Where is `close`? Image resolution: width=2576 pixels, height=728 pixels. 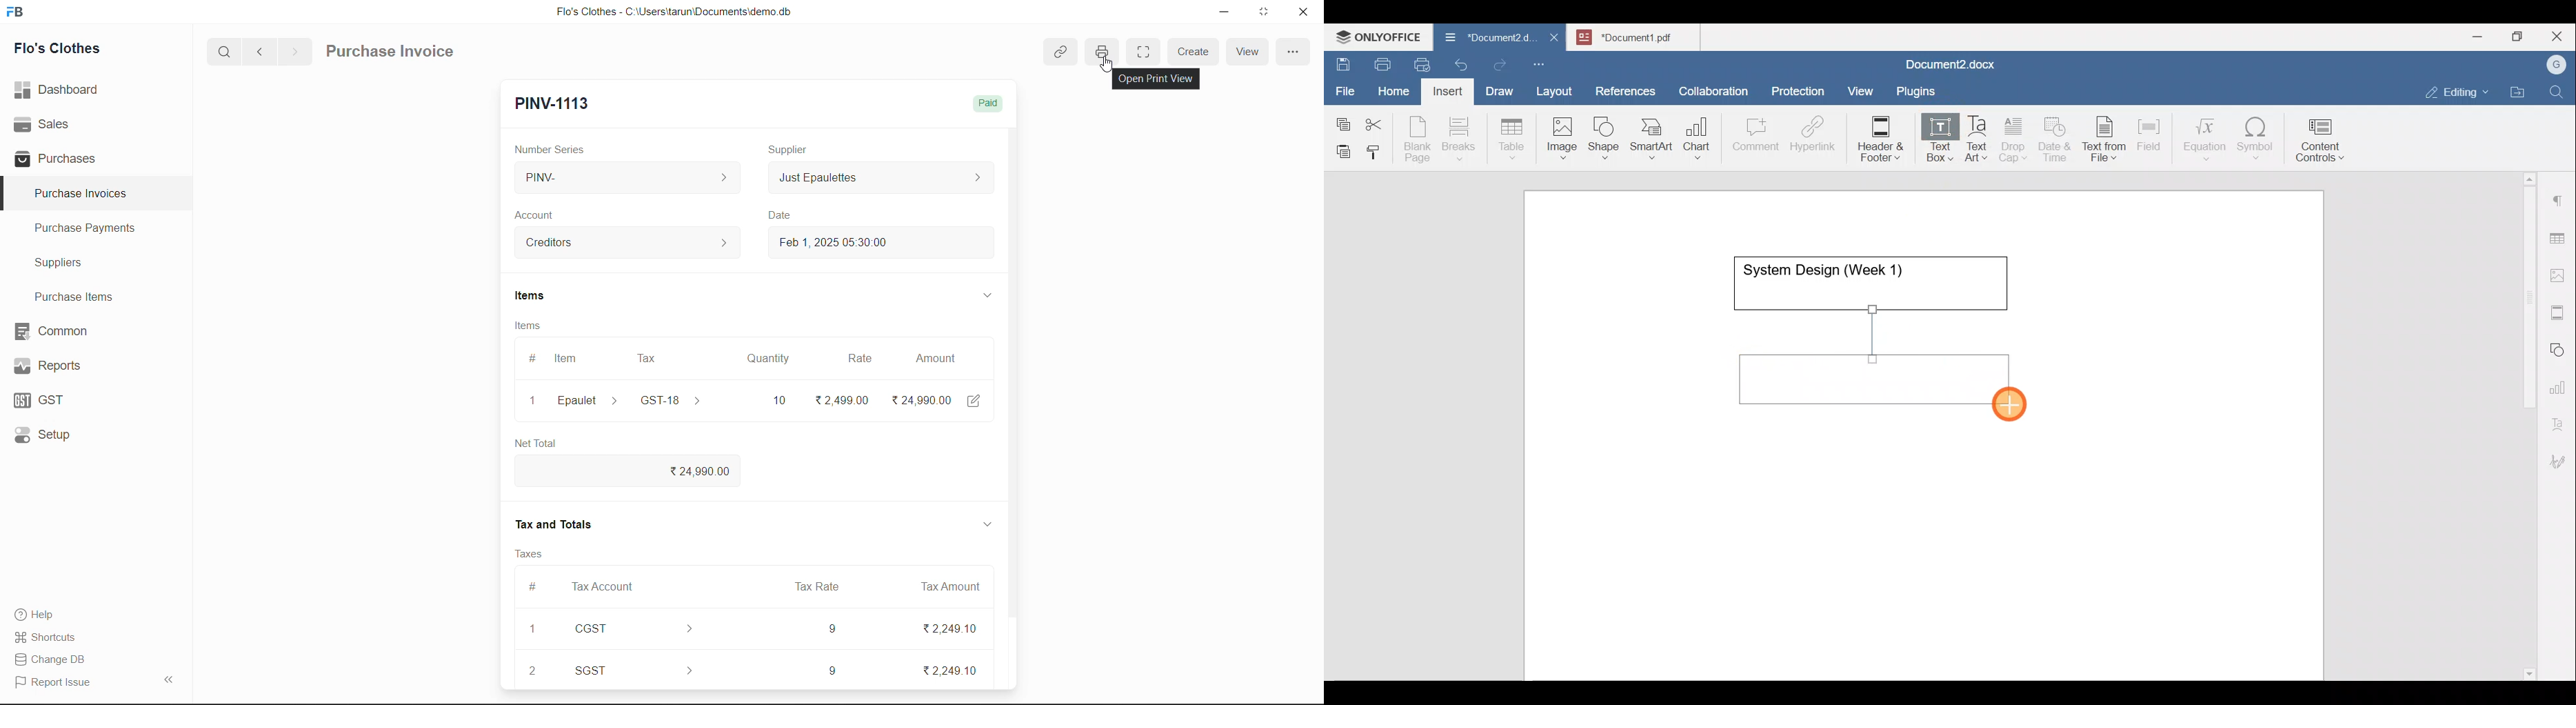
close is located at coordinates (1302, 14).